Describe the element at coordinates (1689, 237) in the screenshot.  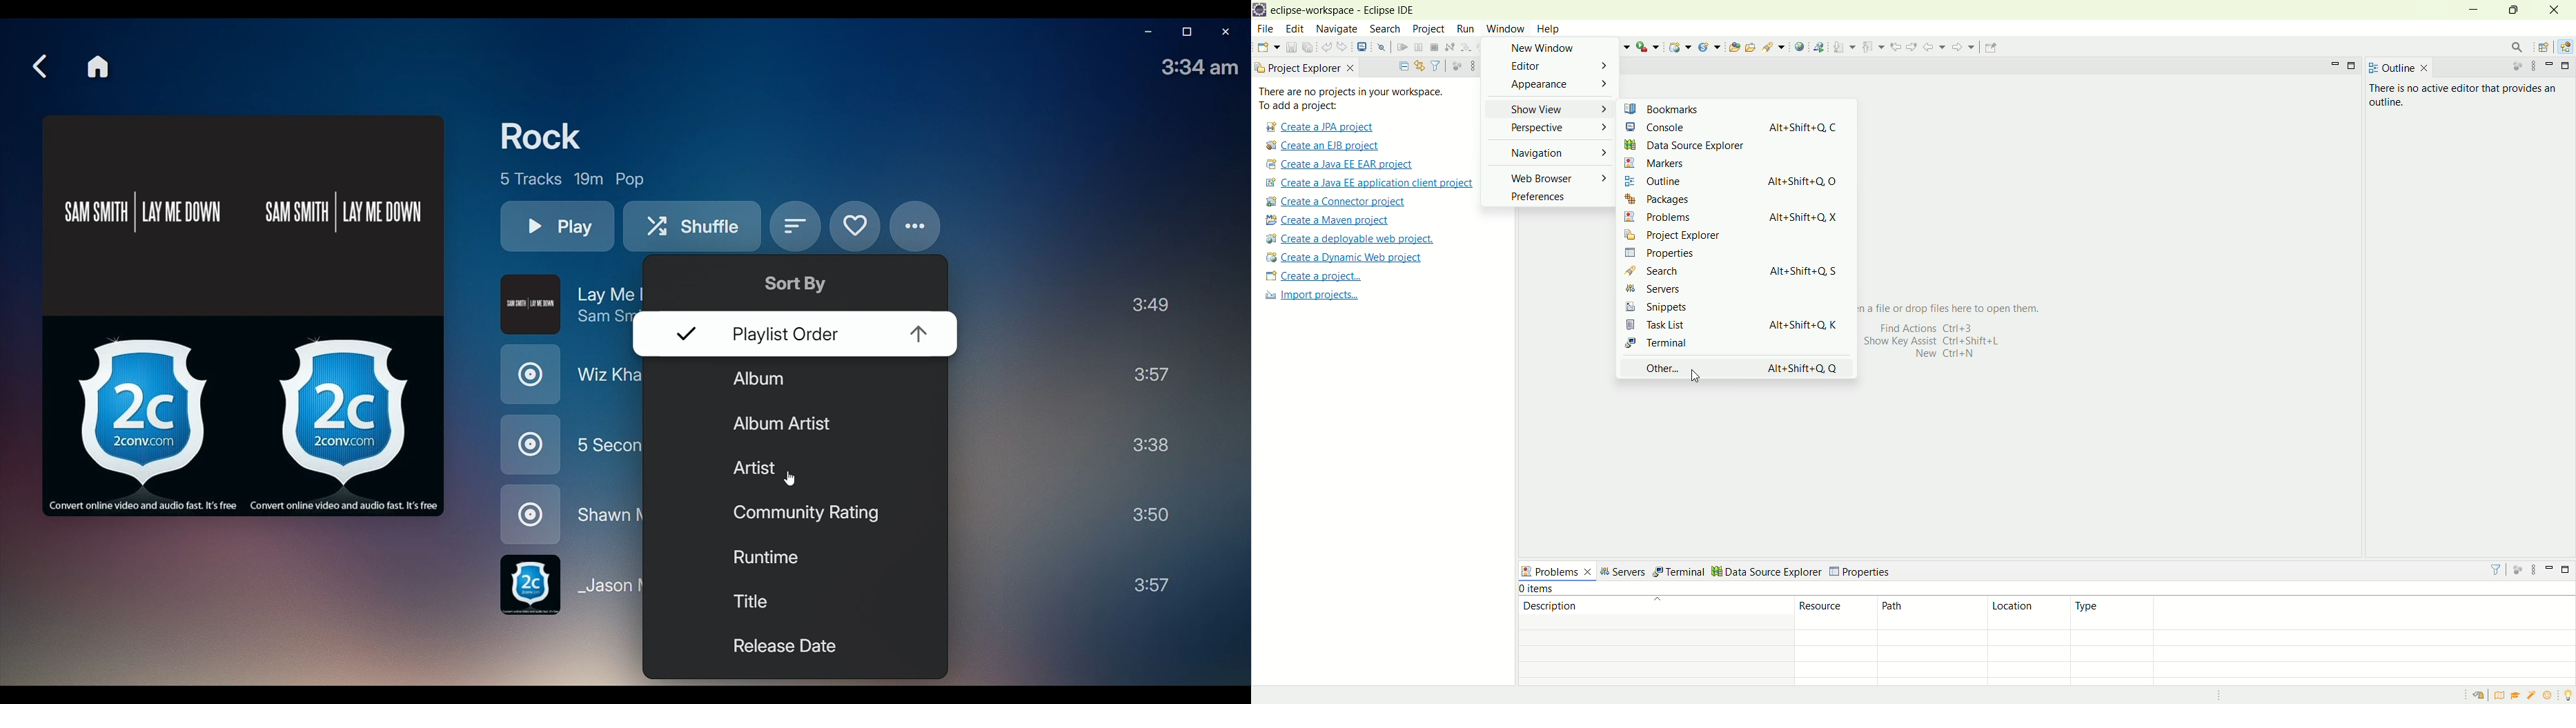
I see `project explorer` at that location.